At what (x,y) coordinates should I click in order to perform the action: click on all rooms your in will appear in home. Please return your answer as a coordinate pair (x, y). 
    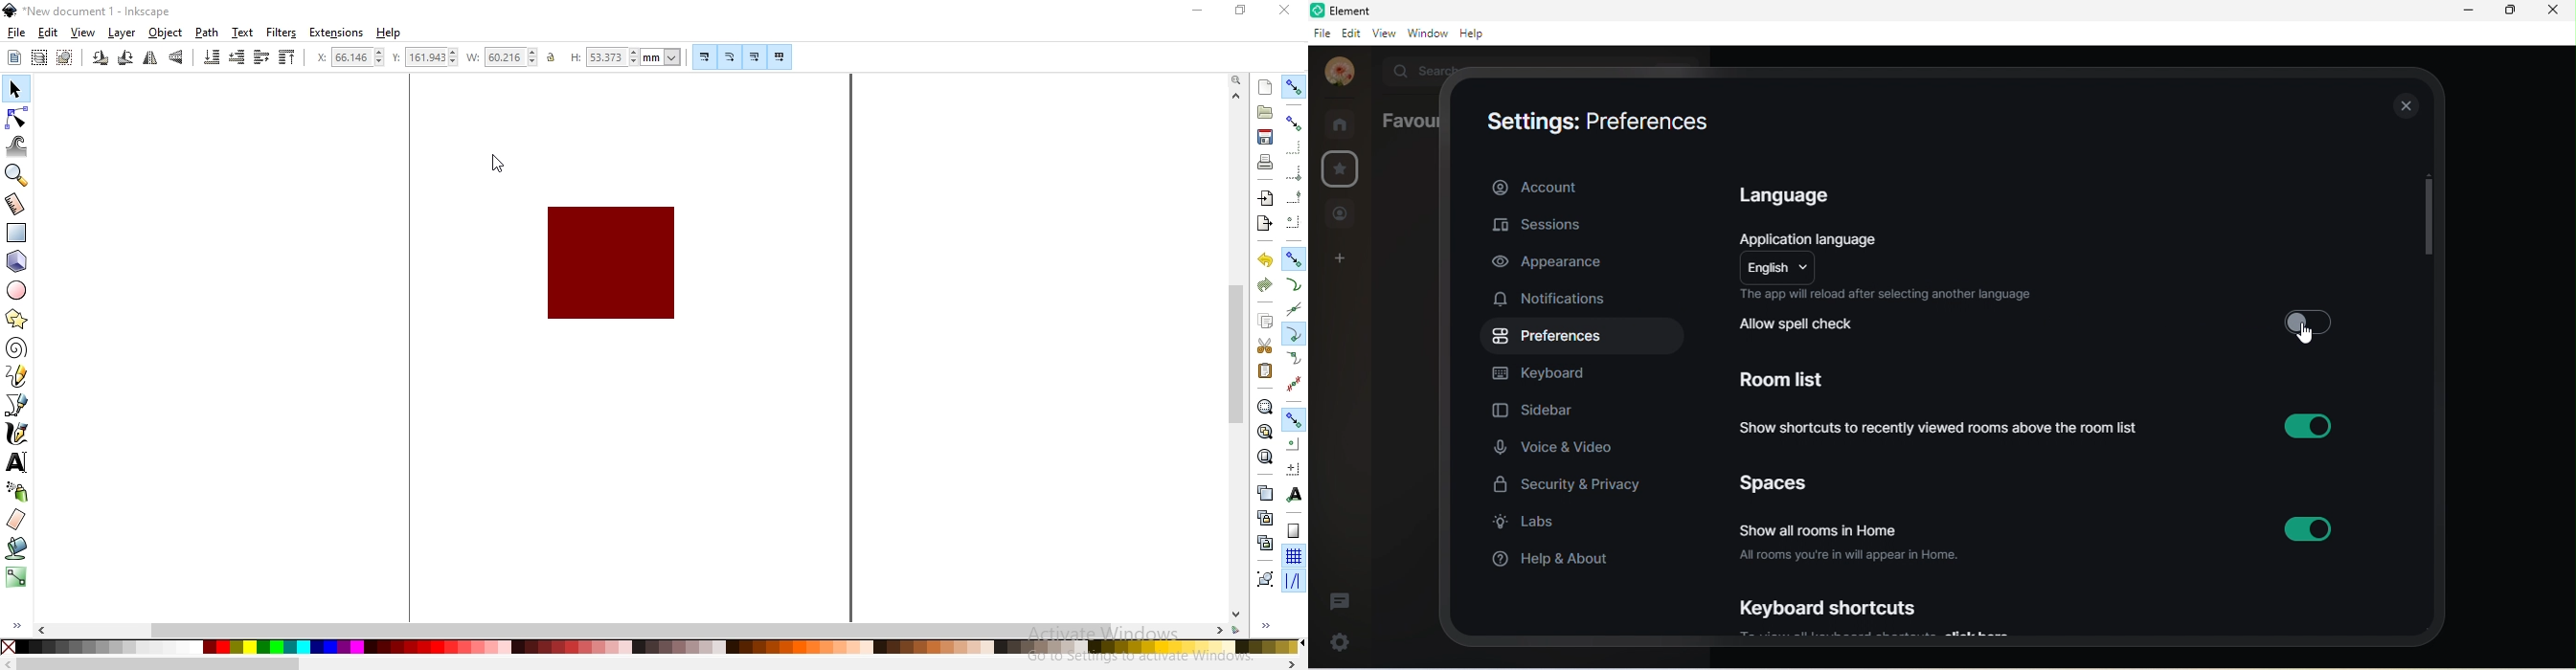
    Looking at the image, I should click on (1857, 558).